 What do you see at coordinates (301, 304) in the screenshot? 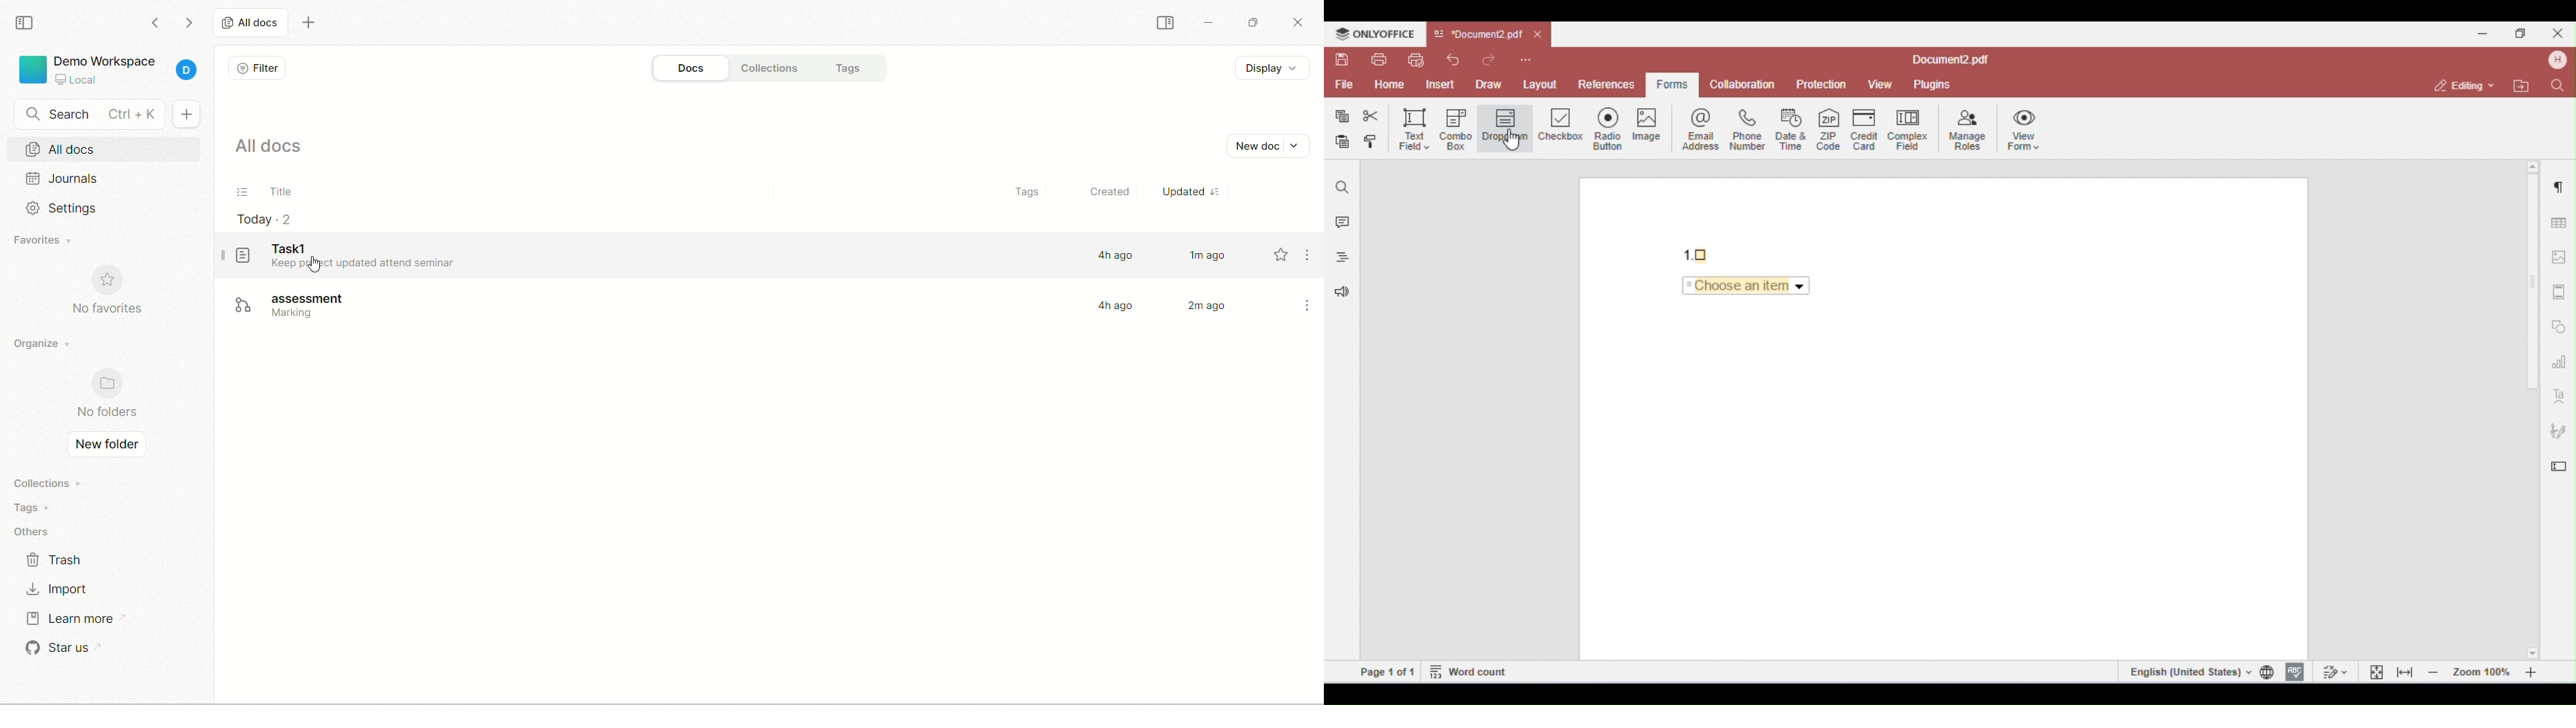
I see `assessment` at bounding box center [301, 304].